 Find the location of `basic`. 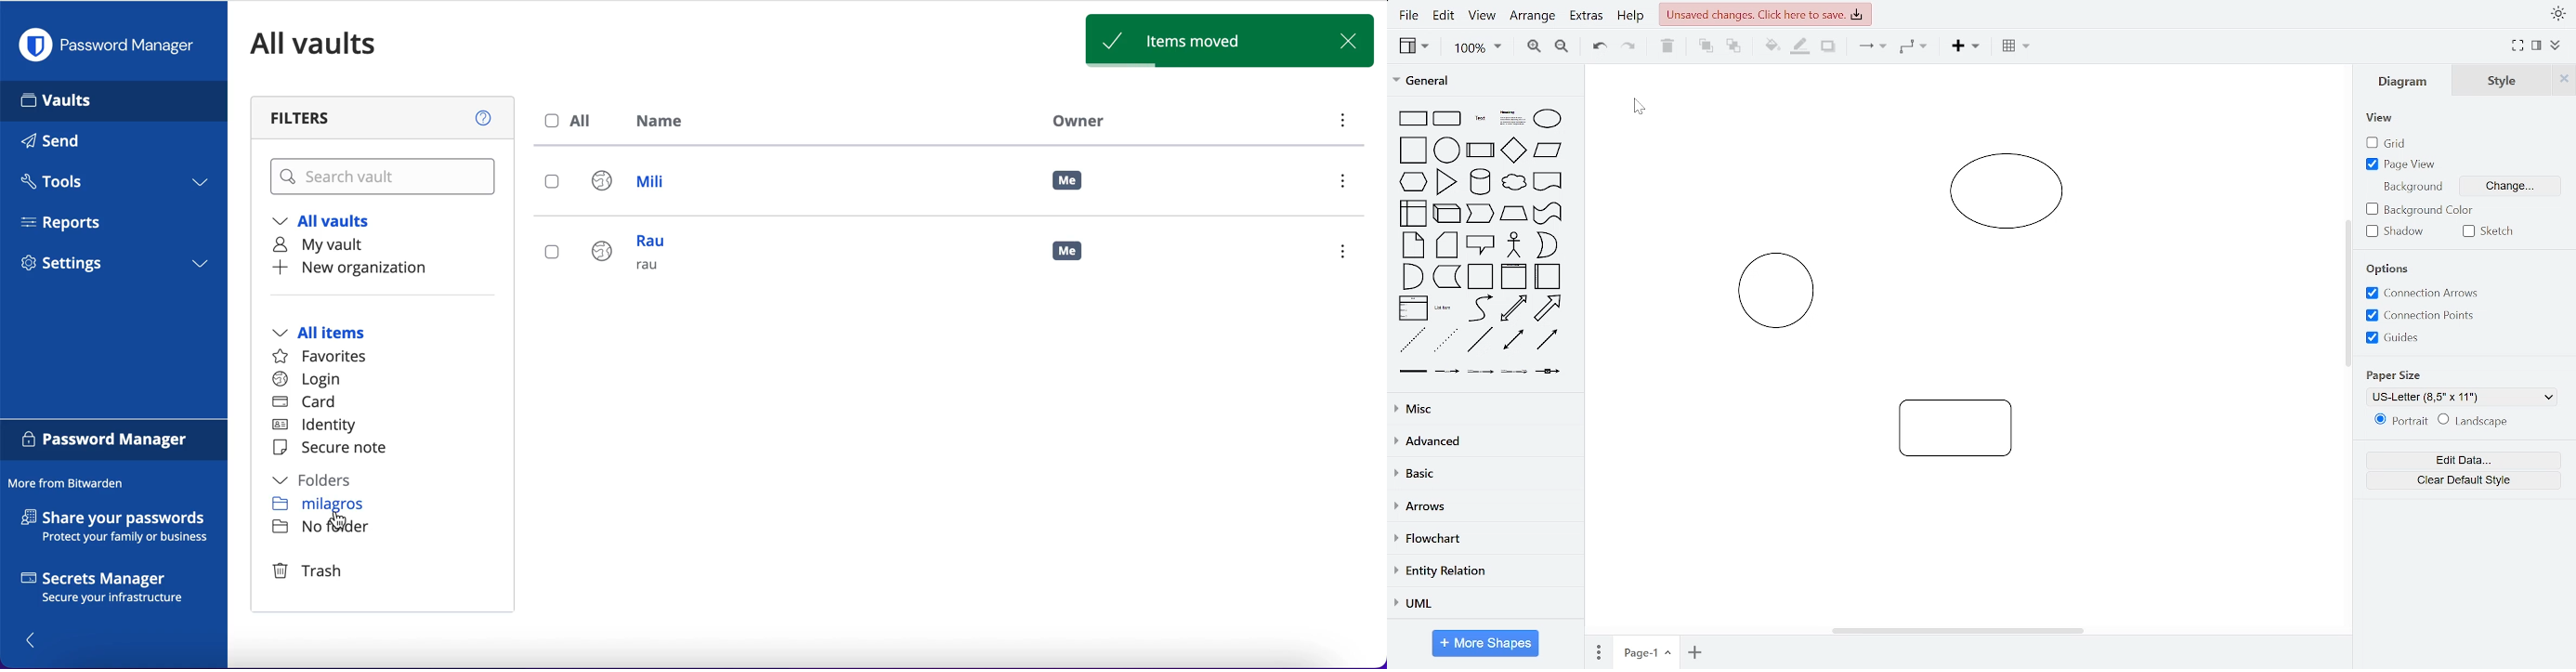

basic is located at coordinates (1481, 475).